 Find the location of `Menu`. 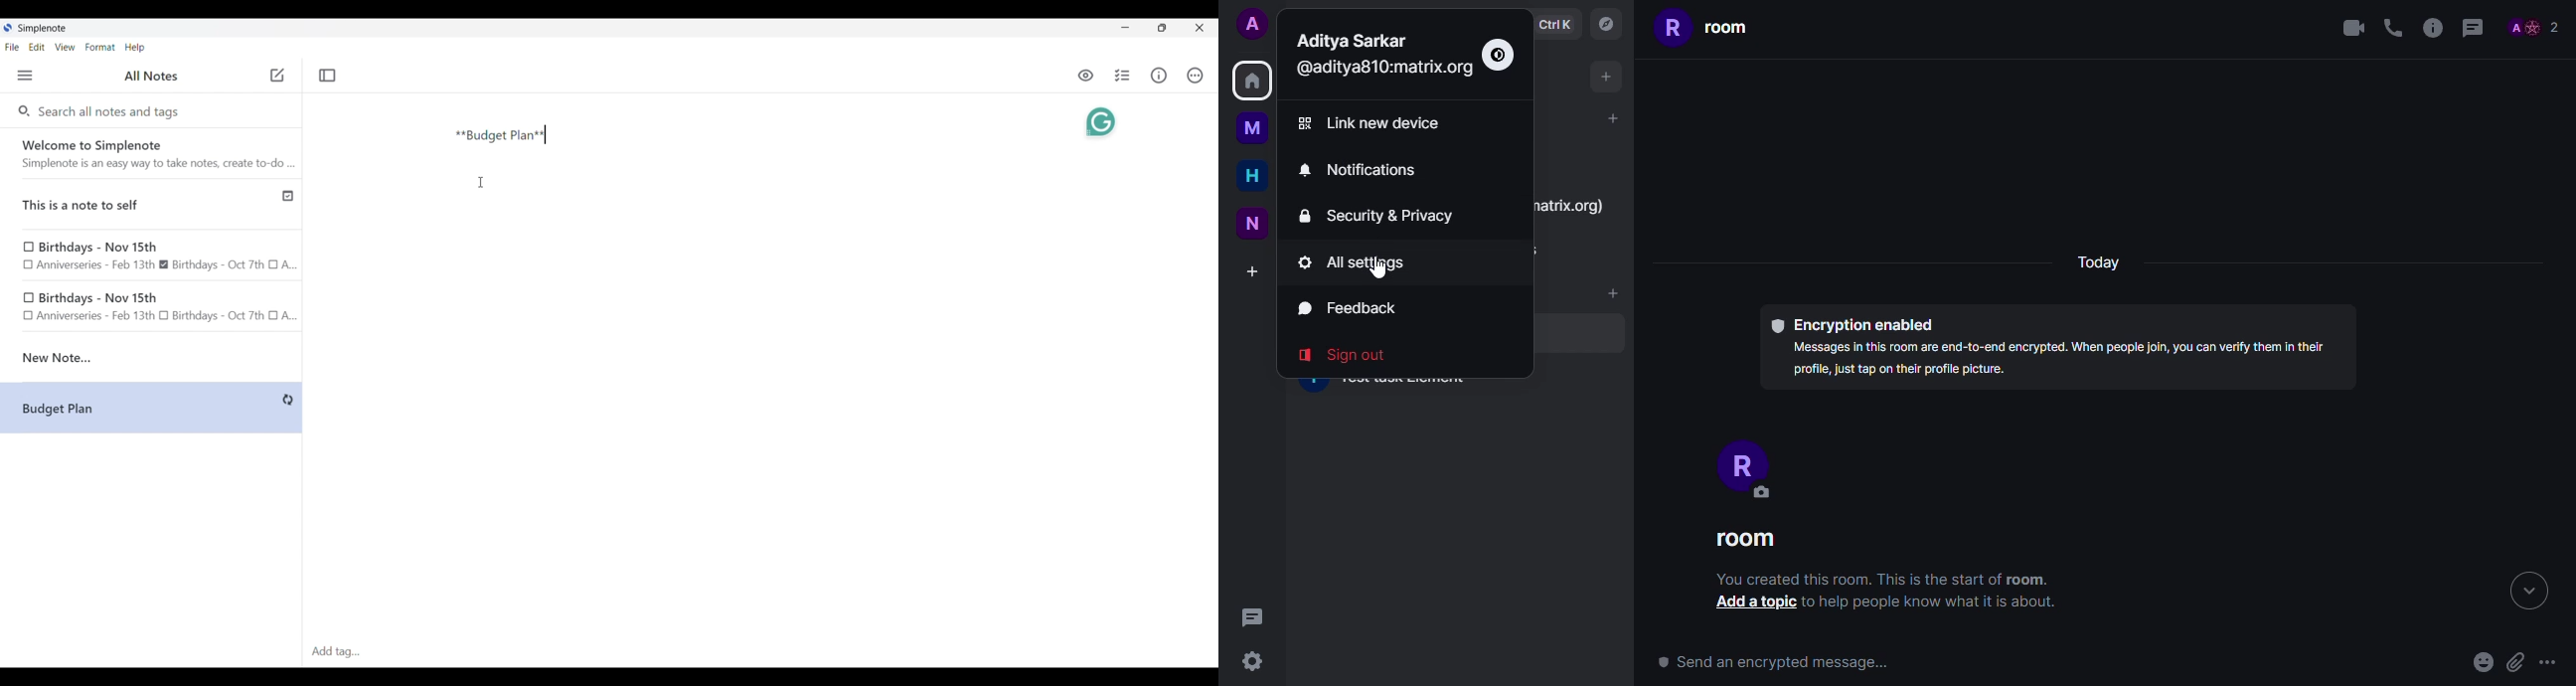

Menu is located at coordinates (25, 75).